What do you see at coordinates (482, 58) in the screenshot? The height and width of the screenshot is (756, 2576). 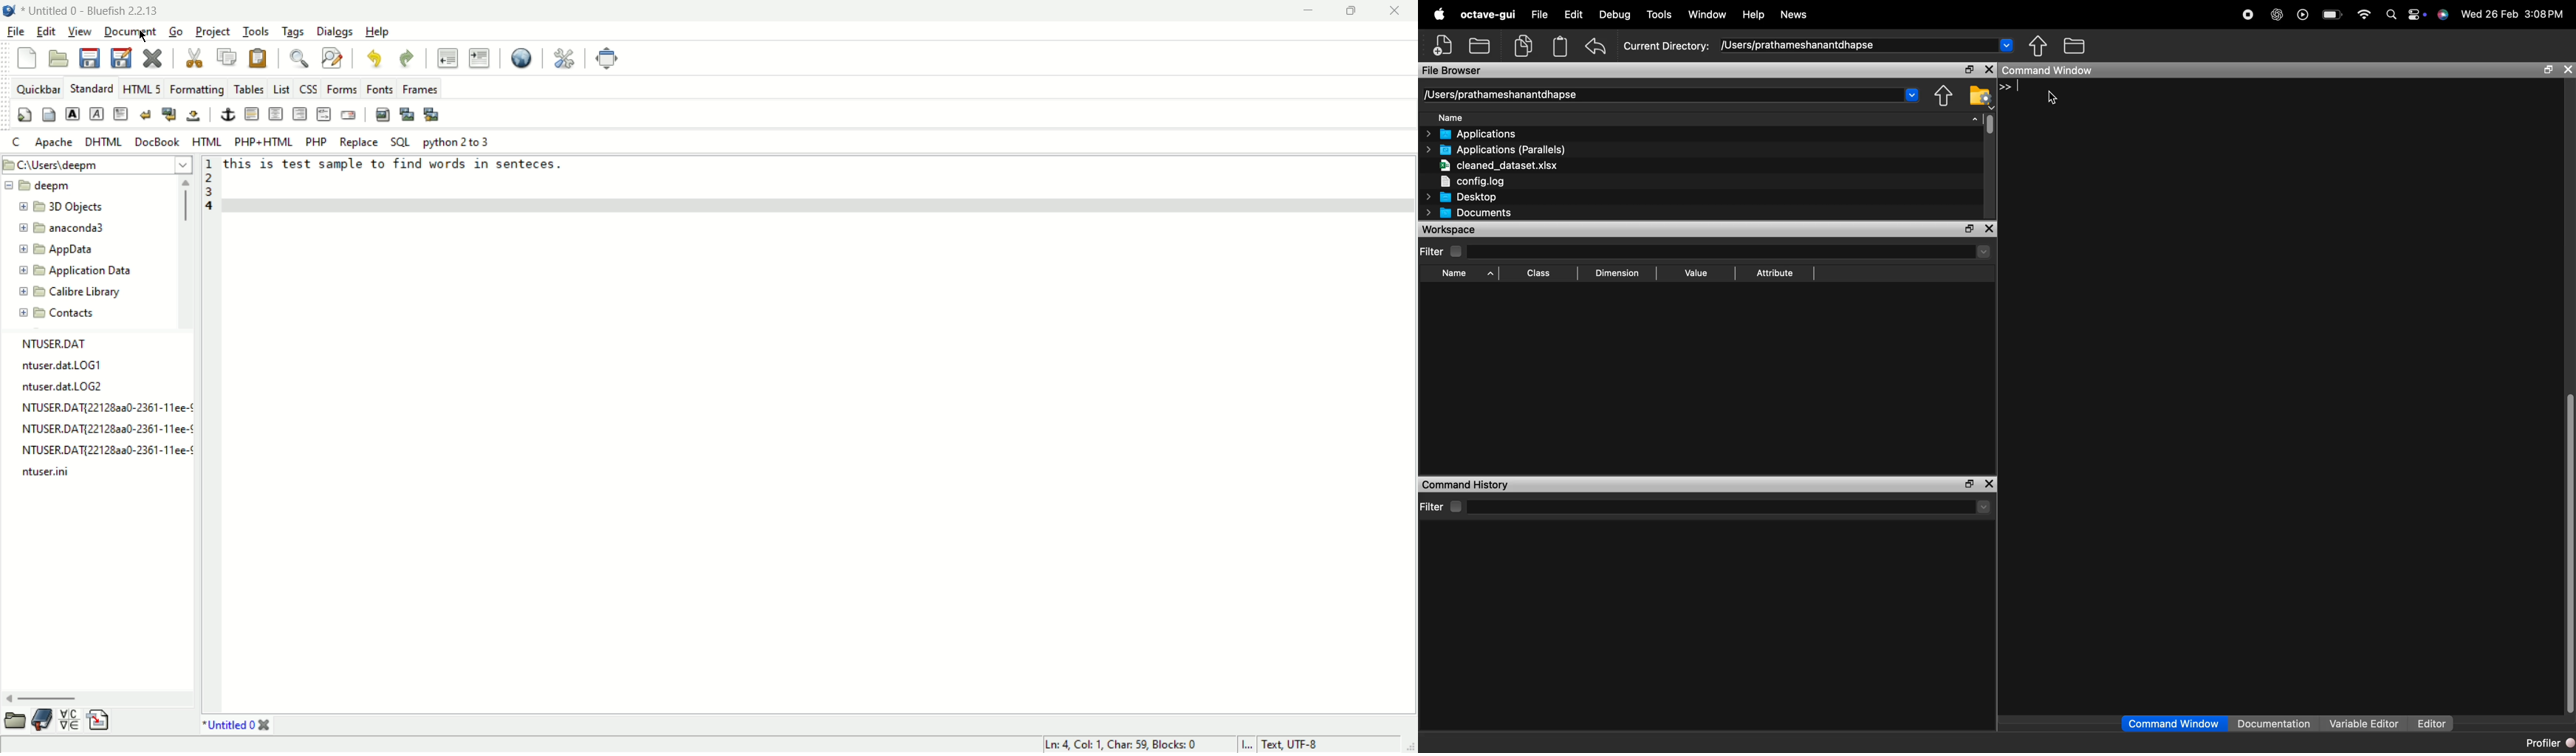 I see `indent` at bounding box center [482, 58].